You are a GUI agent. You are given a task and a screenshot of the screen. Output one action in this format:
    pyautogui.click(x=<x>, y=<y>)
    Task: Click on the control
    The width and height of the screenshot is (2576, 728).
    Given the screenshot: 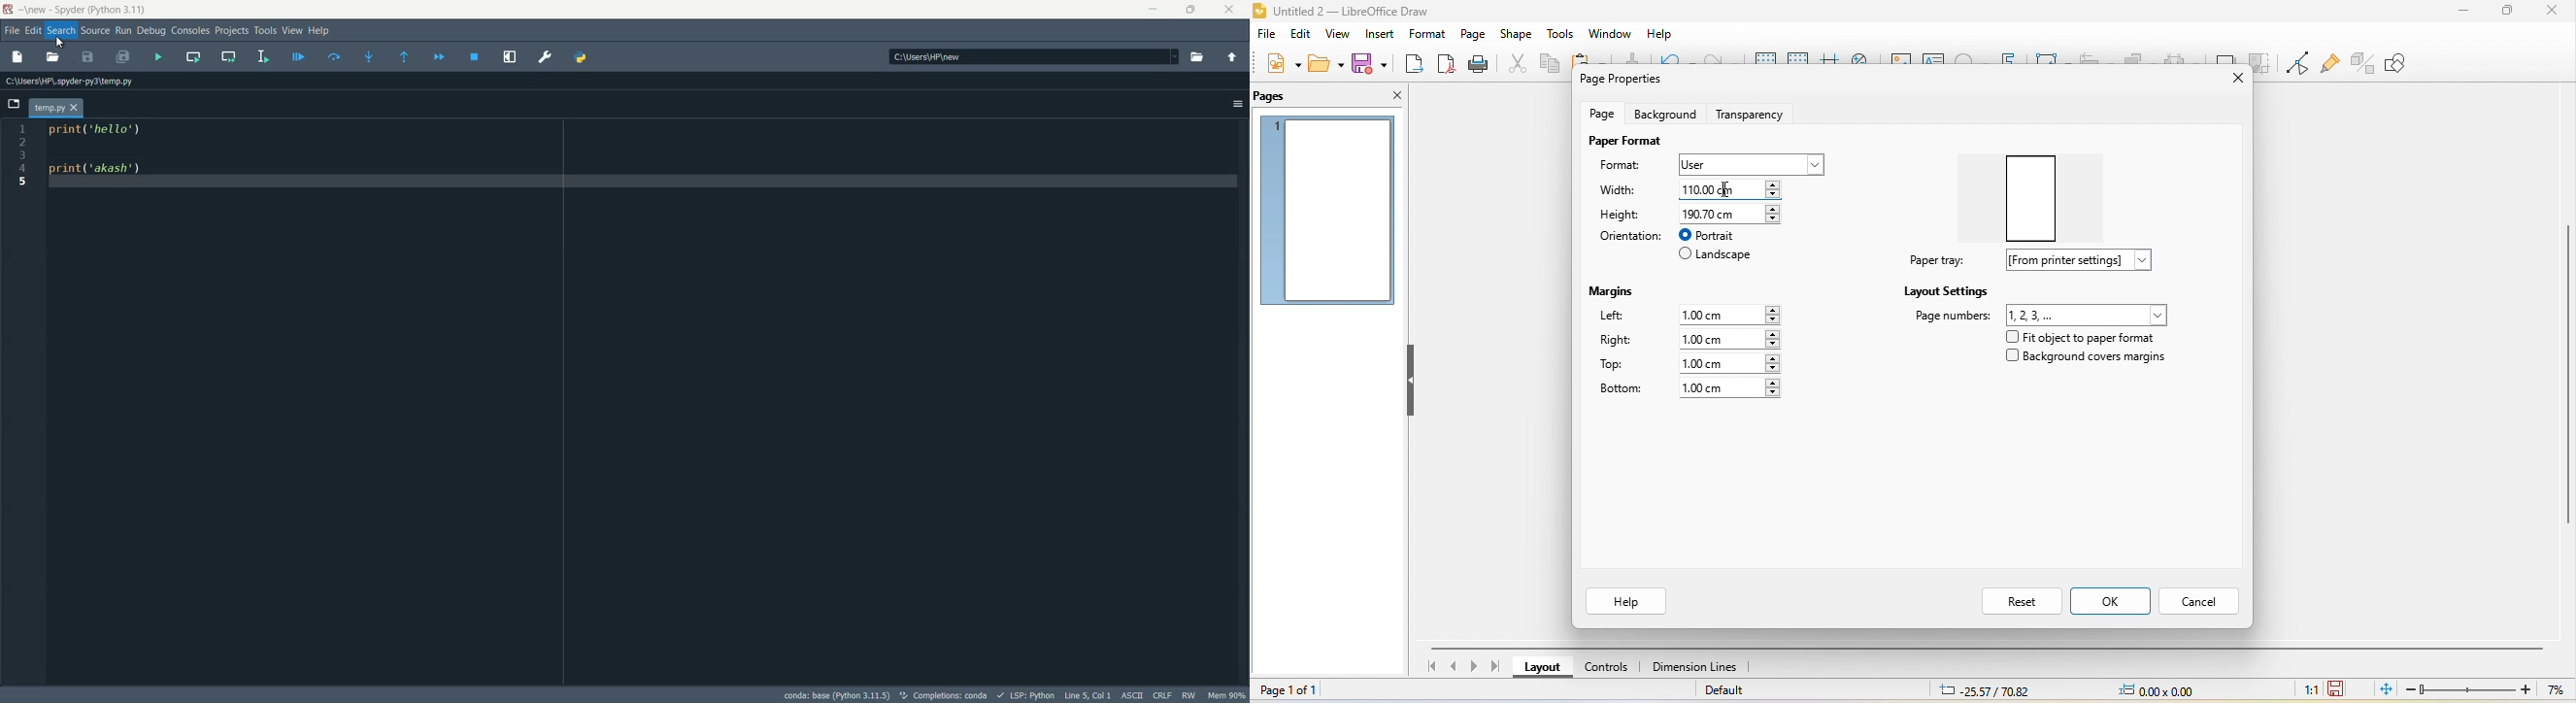 What is the action you would take?
    pyautogui.click(x=1607, y=670)
    